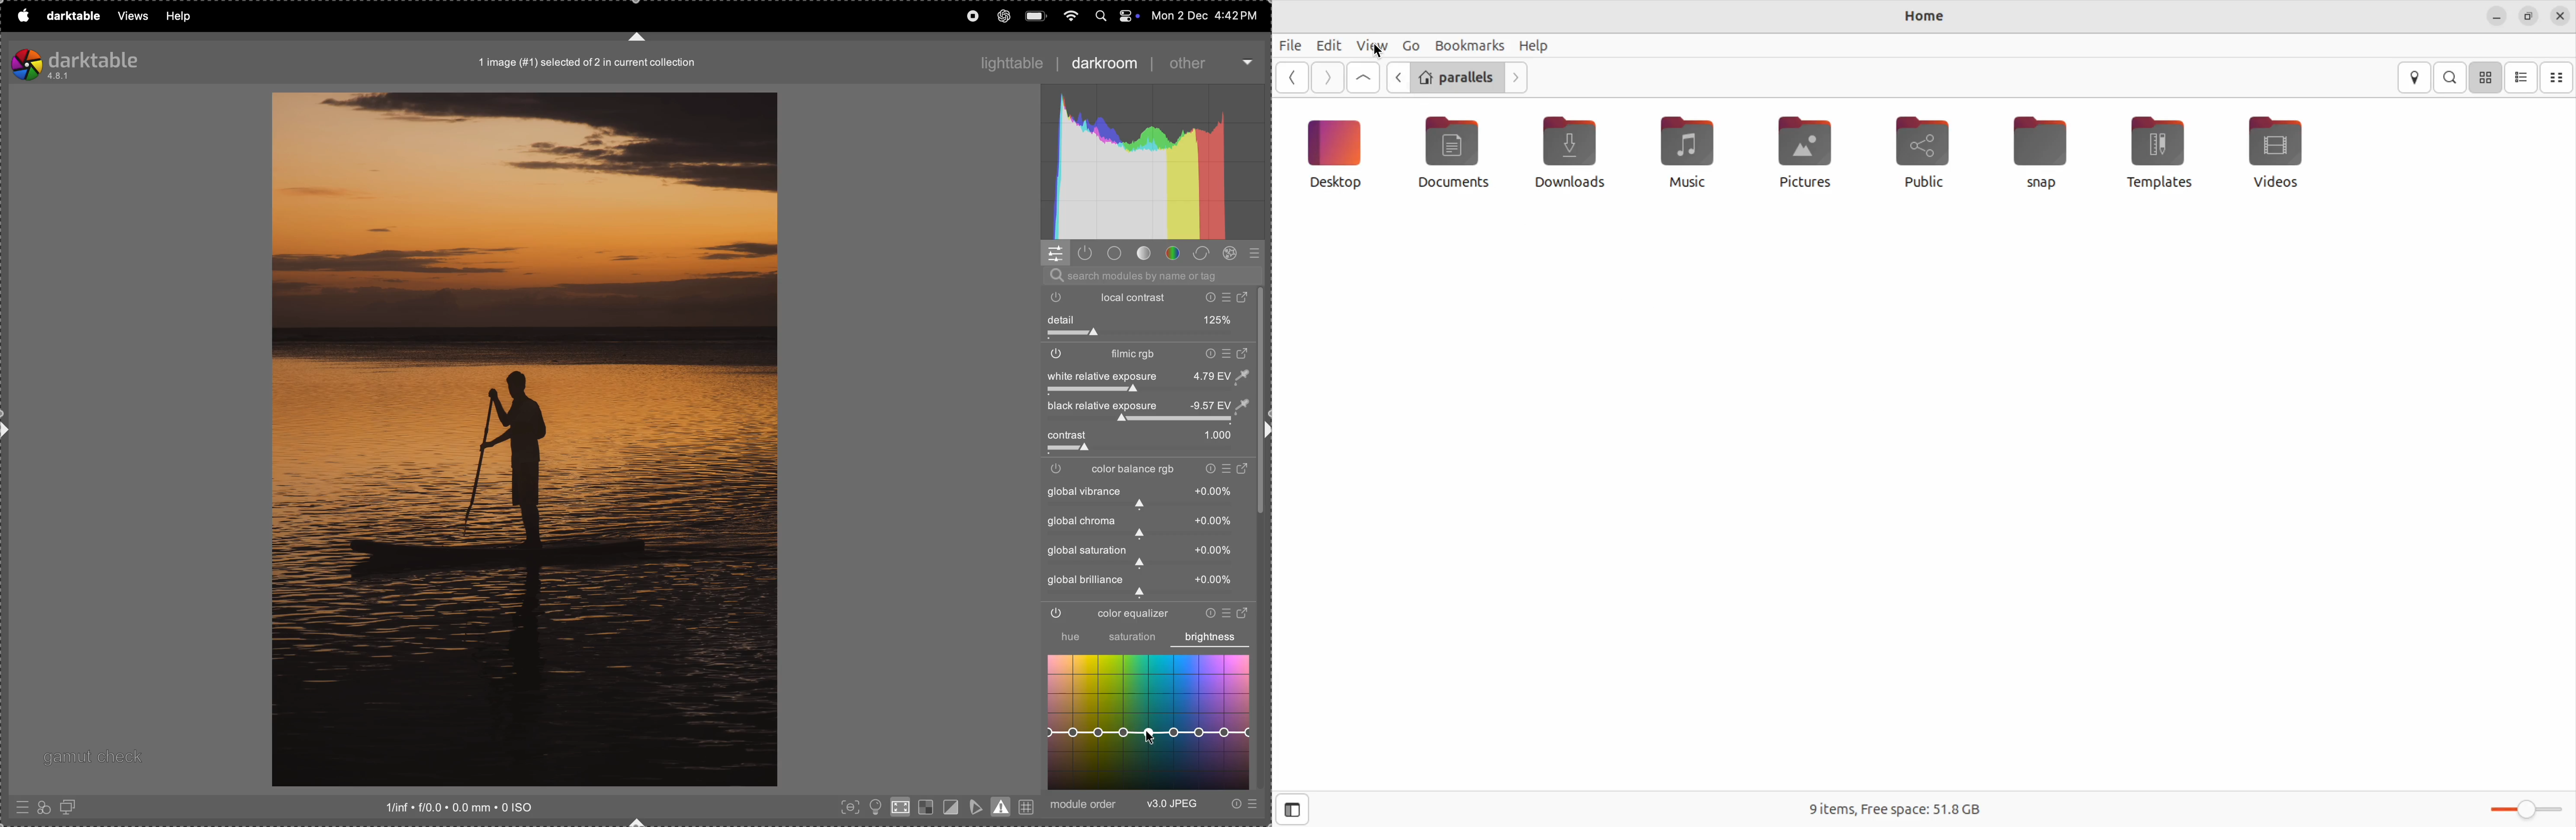  Describe the element at coordinates (1149, 336) in the screenshot. I see `toggle bar` at that location.